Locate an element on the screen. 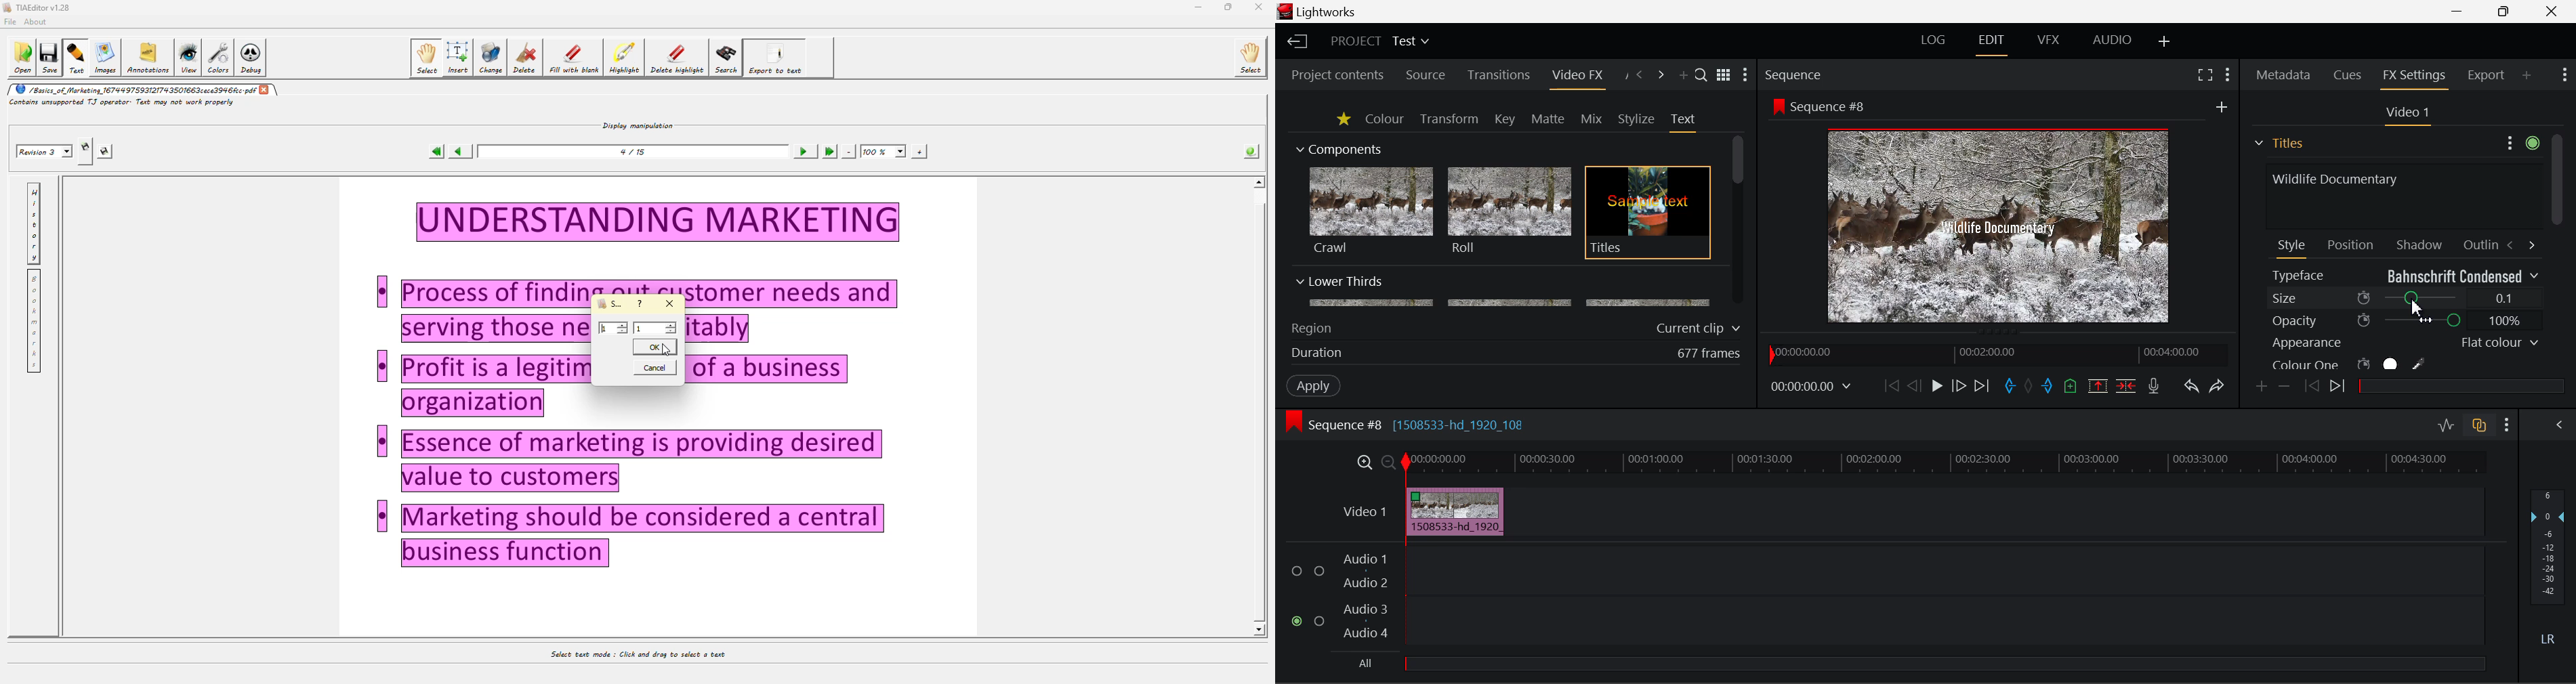 The height and width of the screenshot is (700, 2576). Remove keyframe is located at coordinates (2285, 388).